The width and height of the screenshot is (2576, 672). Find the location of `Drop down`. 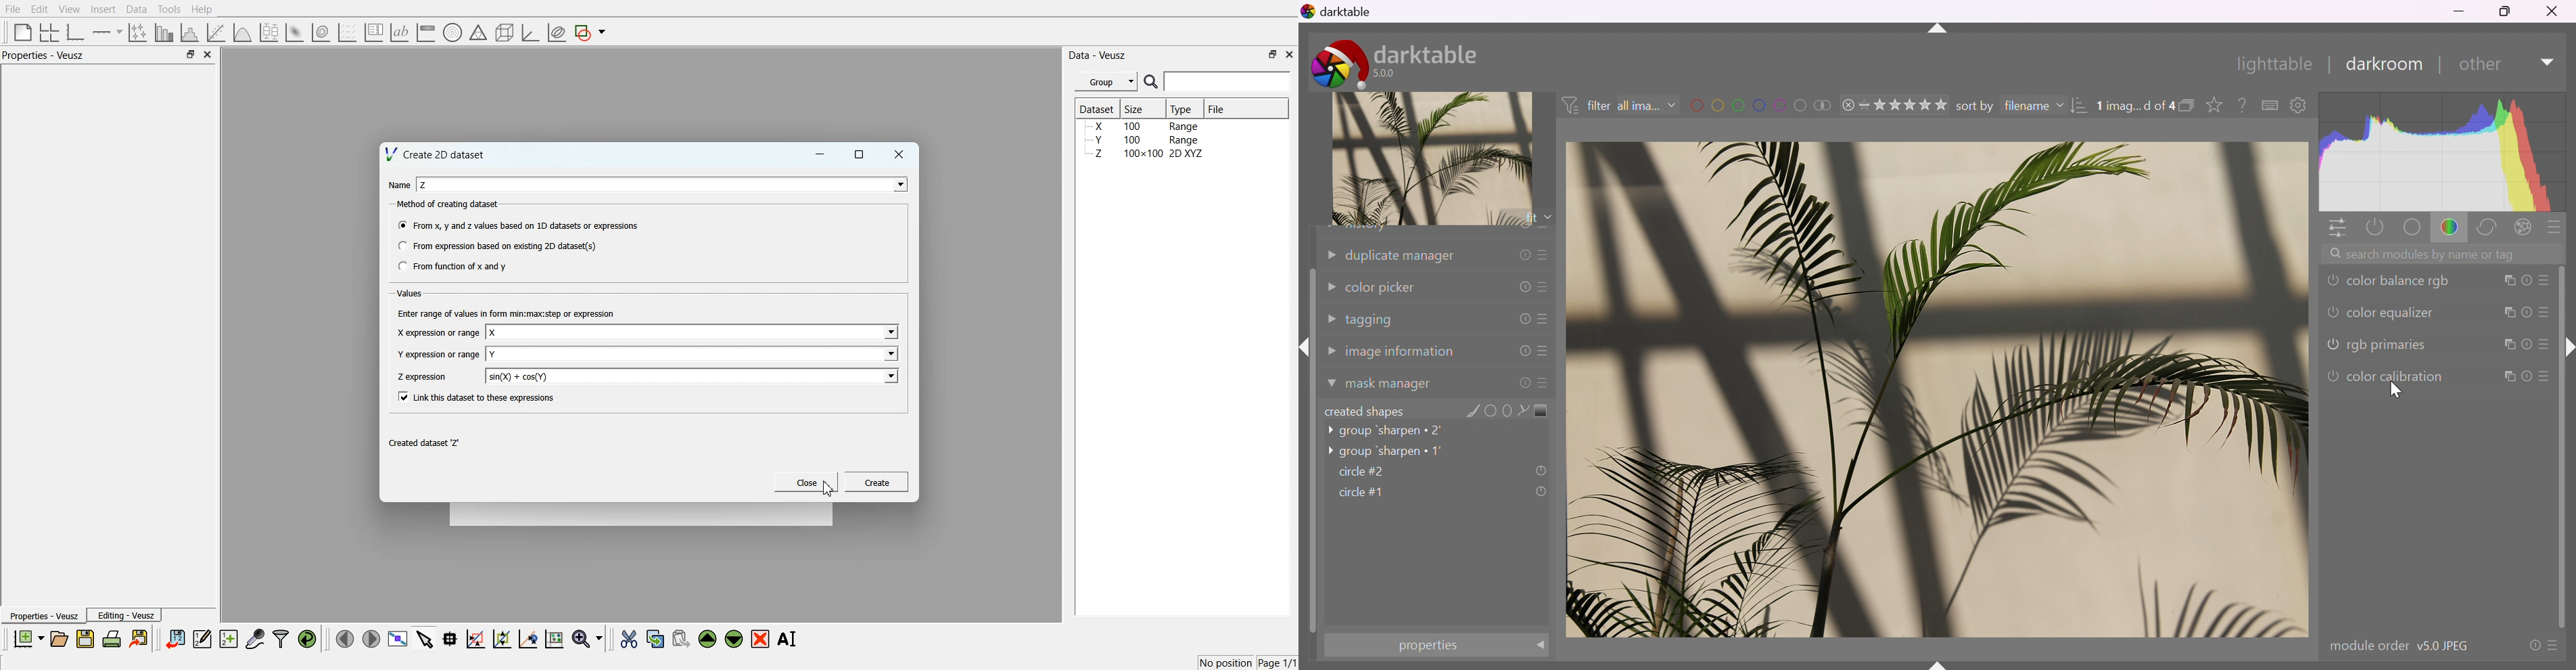

Drop down is located at coordinates (890, 376).